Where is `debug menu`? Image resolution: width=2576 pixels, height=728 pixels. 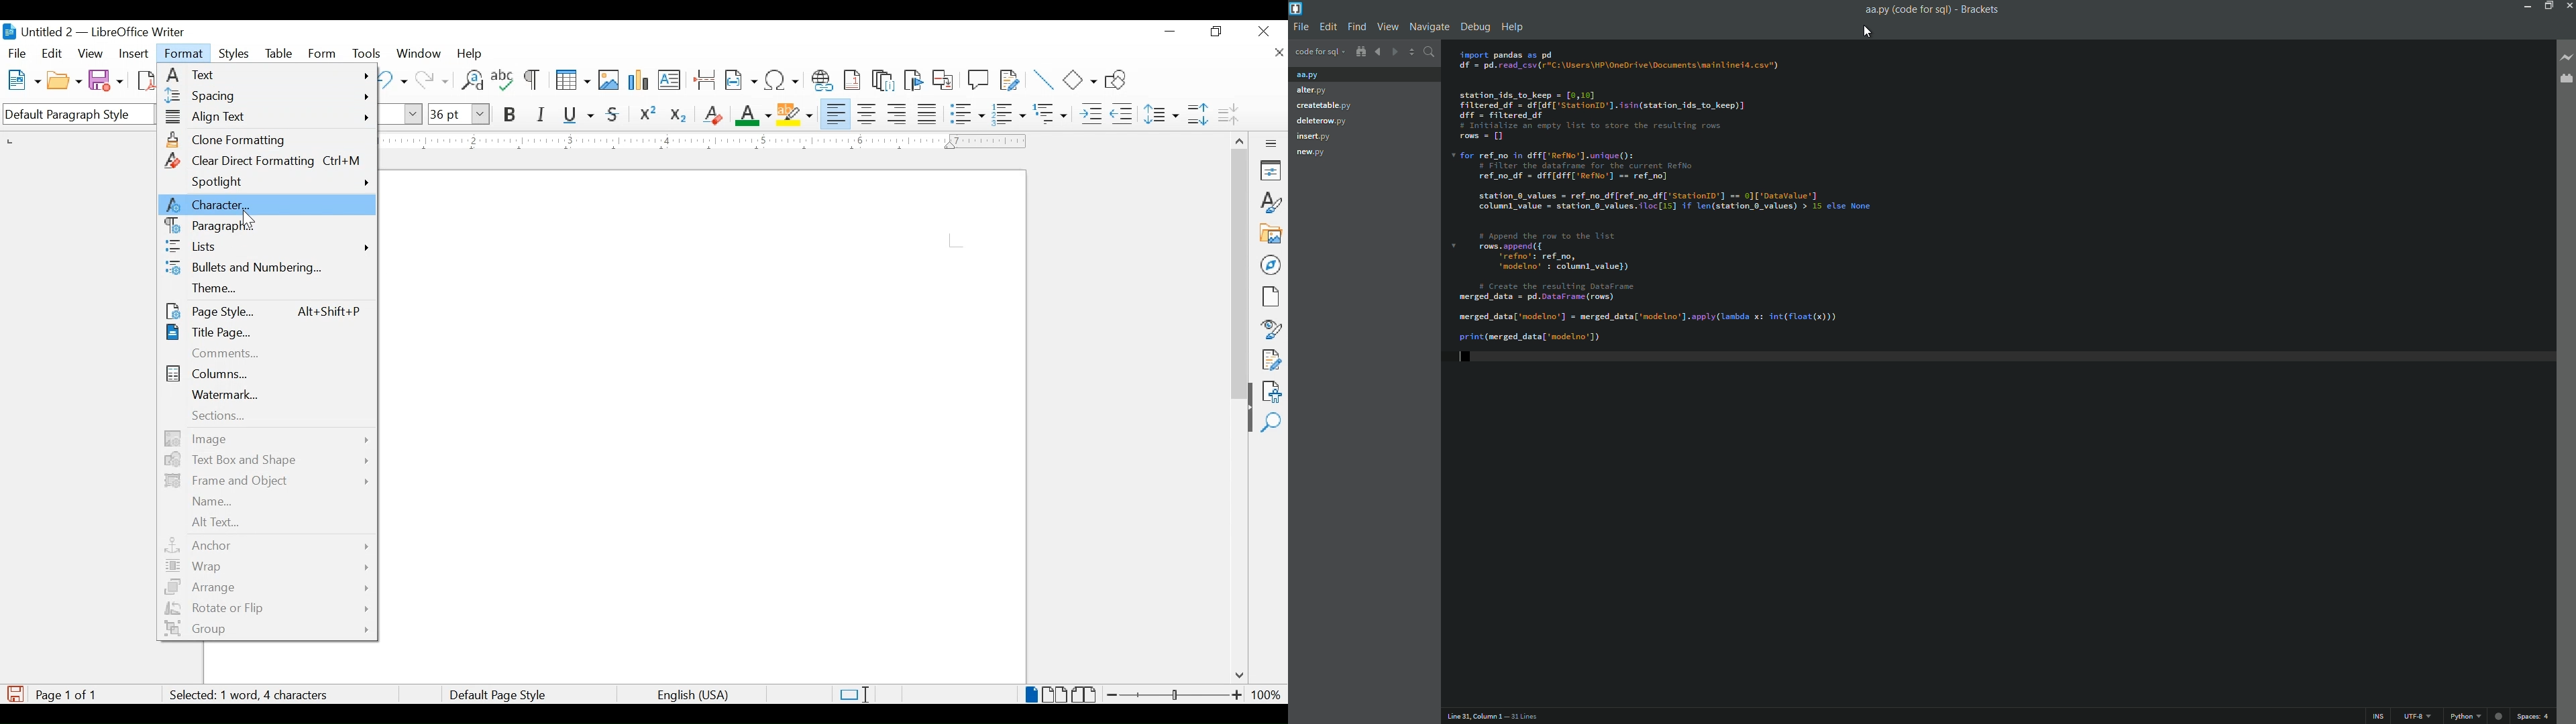 debug menu is located at coordinates (1475, 27).